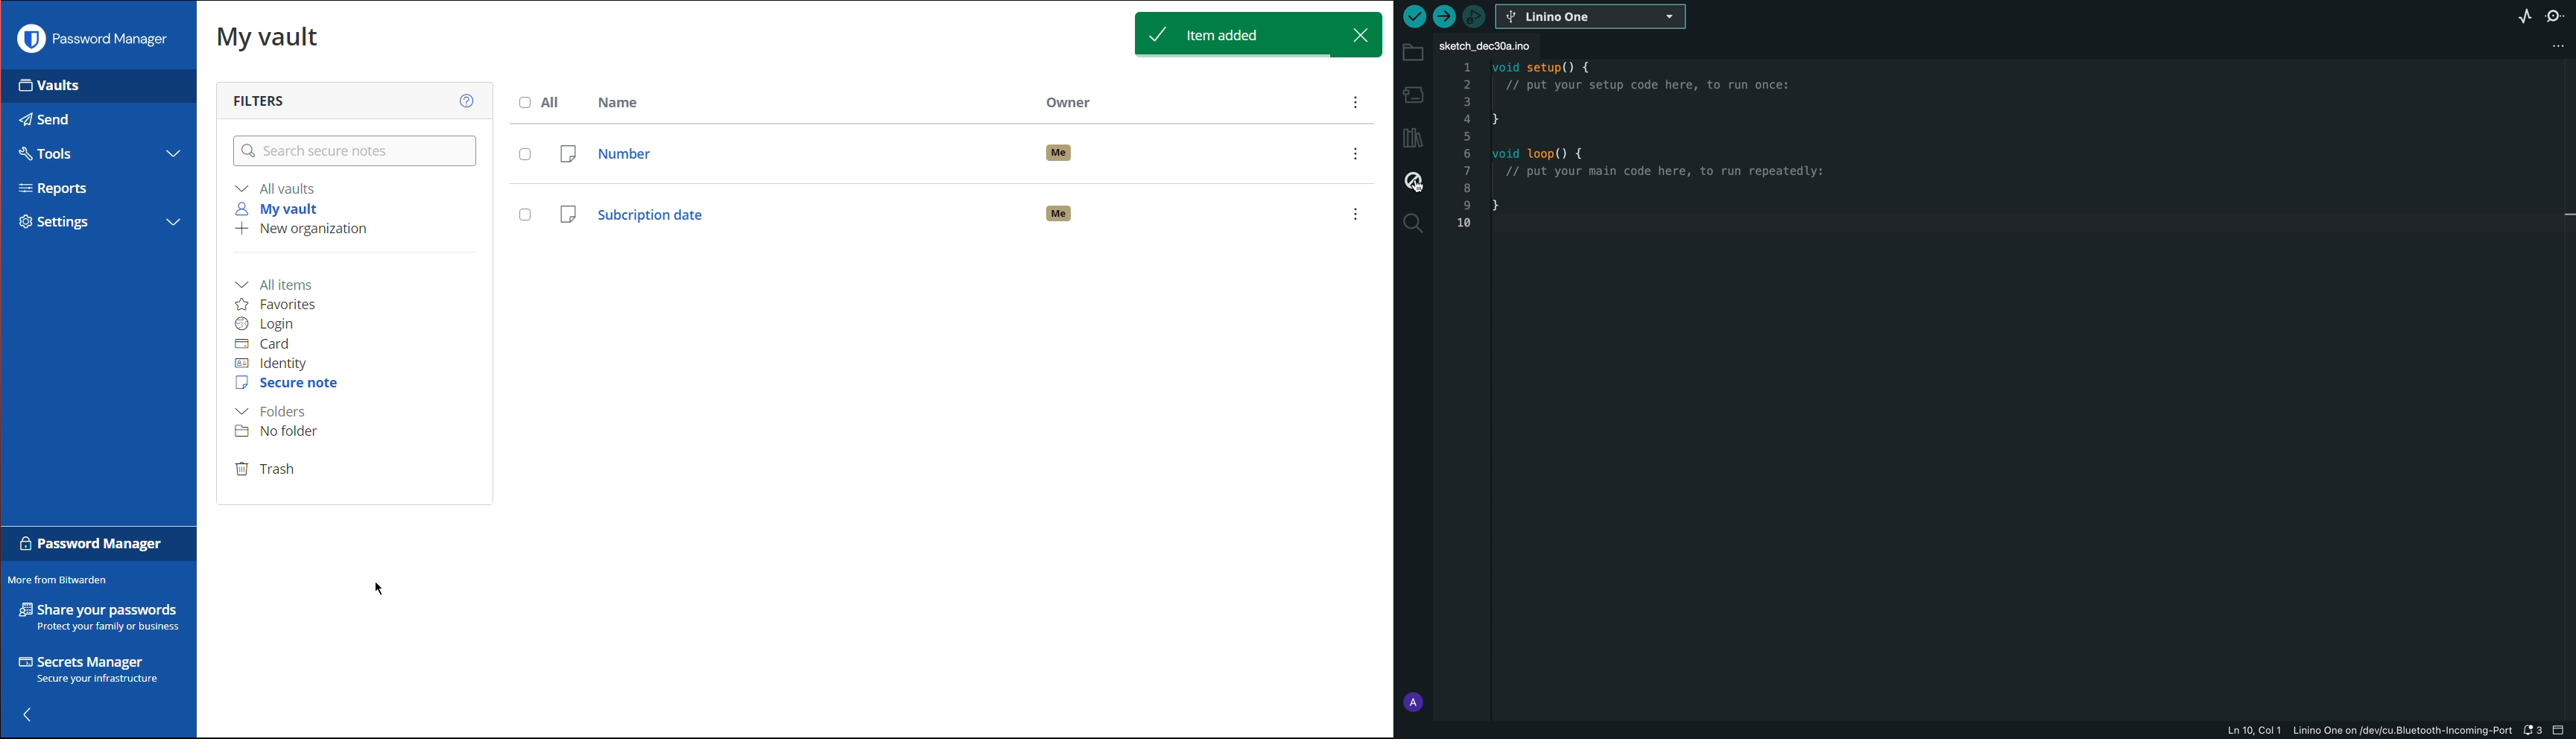 This screenshot has height=756, width=2576. Describe the element at coordinates (263, 99) in the screenshot. I see `Filters` at that location.